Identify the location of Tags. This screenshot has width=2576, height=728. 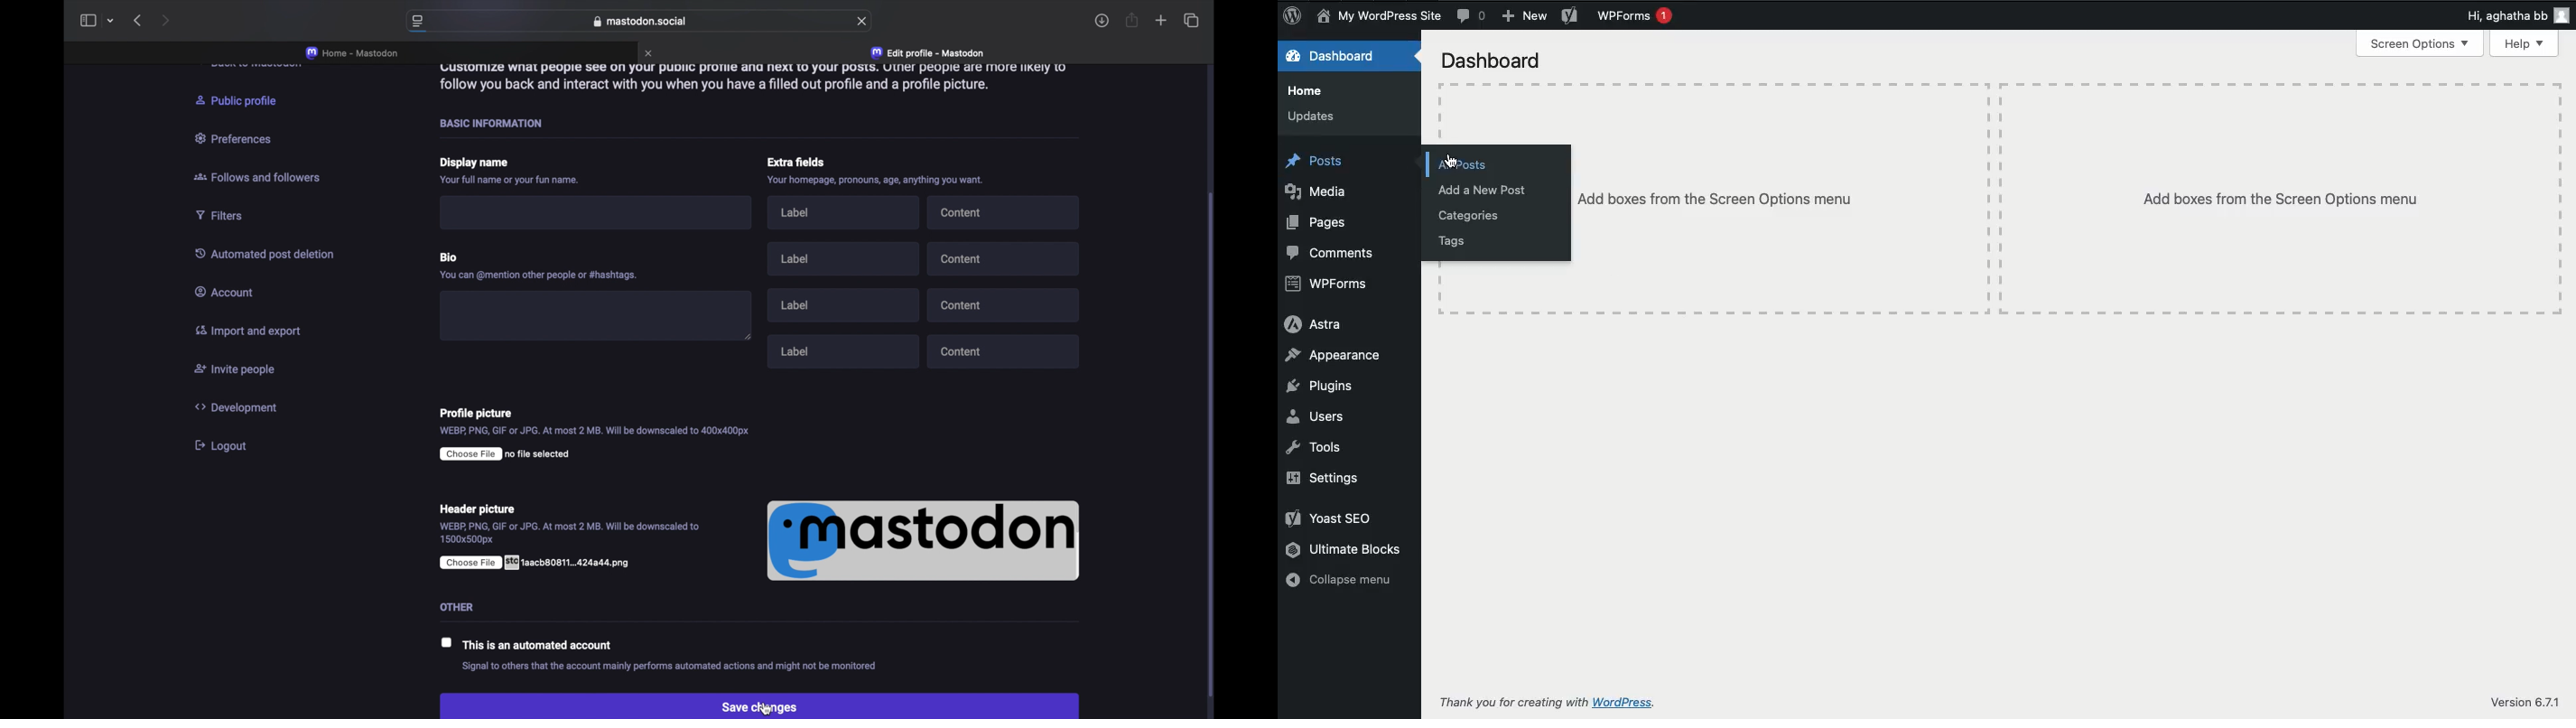
(1450, 244).